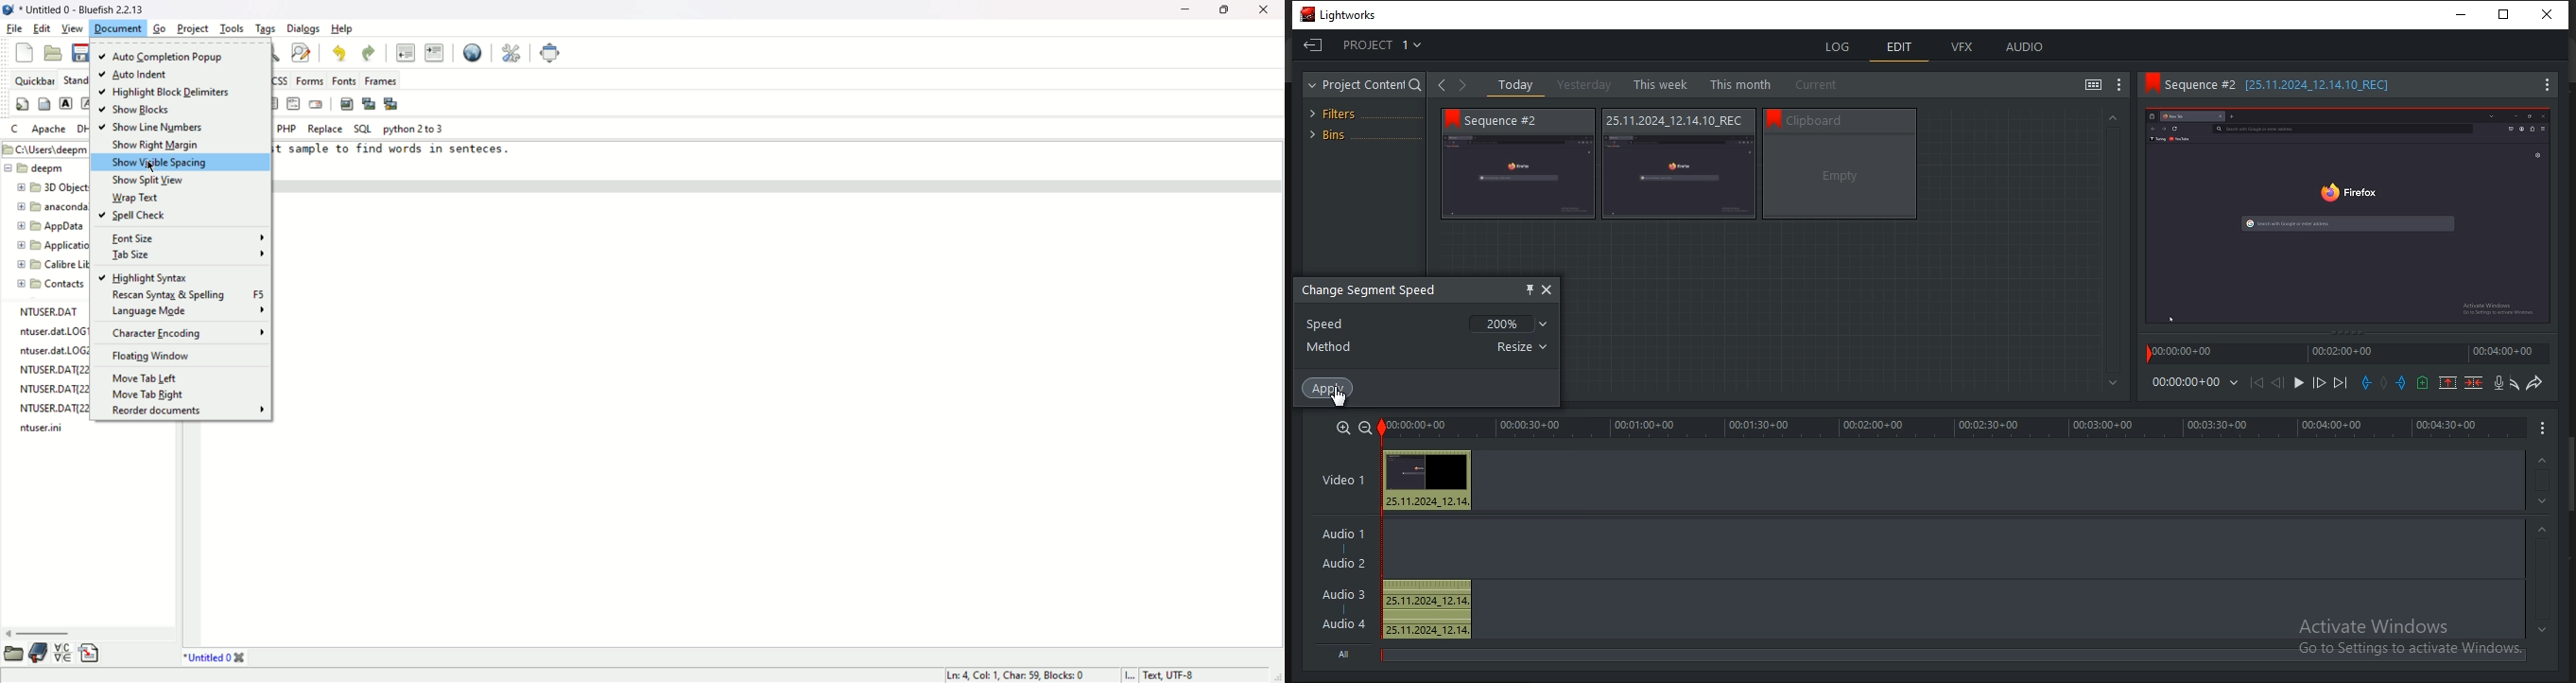 The image size is (2576, 700). I want to click on yesterday, so click(1583, 84).